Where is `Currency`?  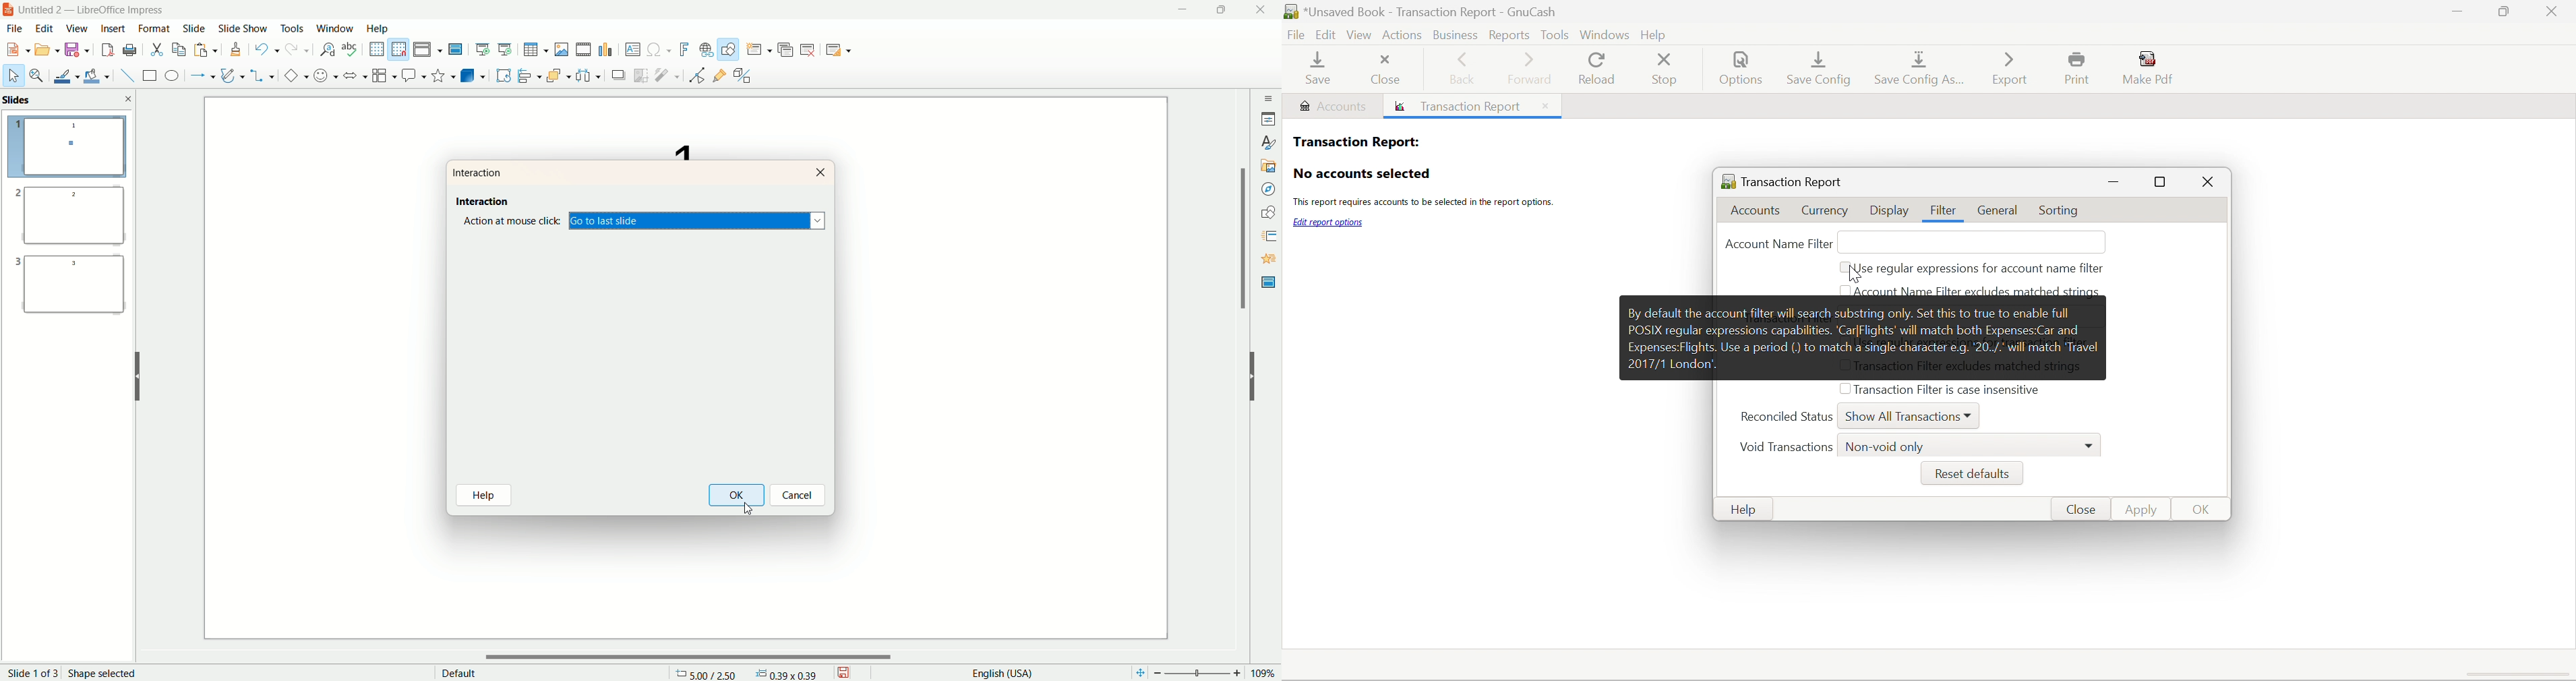 Currency is located at coordinates (1826, 210).